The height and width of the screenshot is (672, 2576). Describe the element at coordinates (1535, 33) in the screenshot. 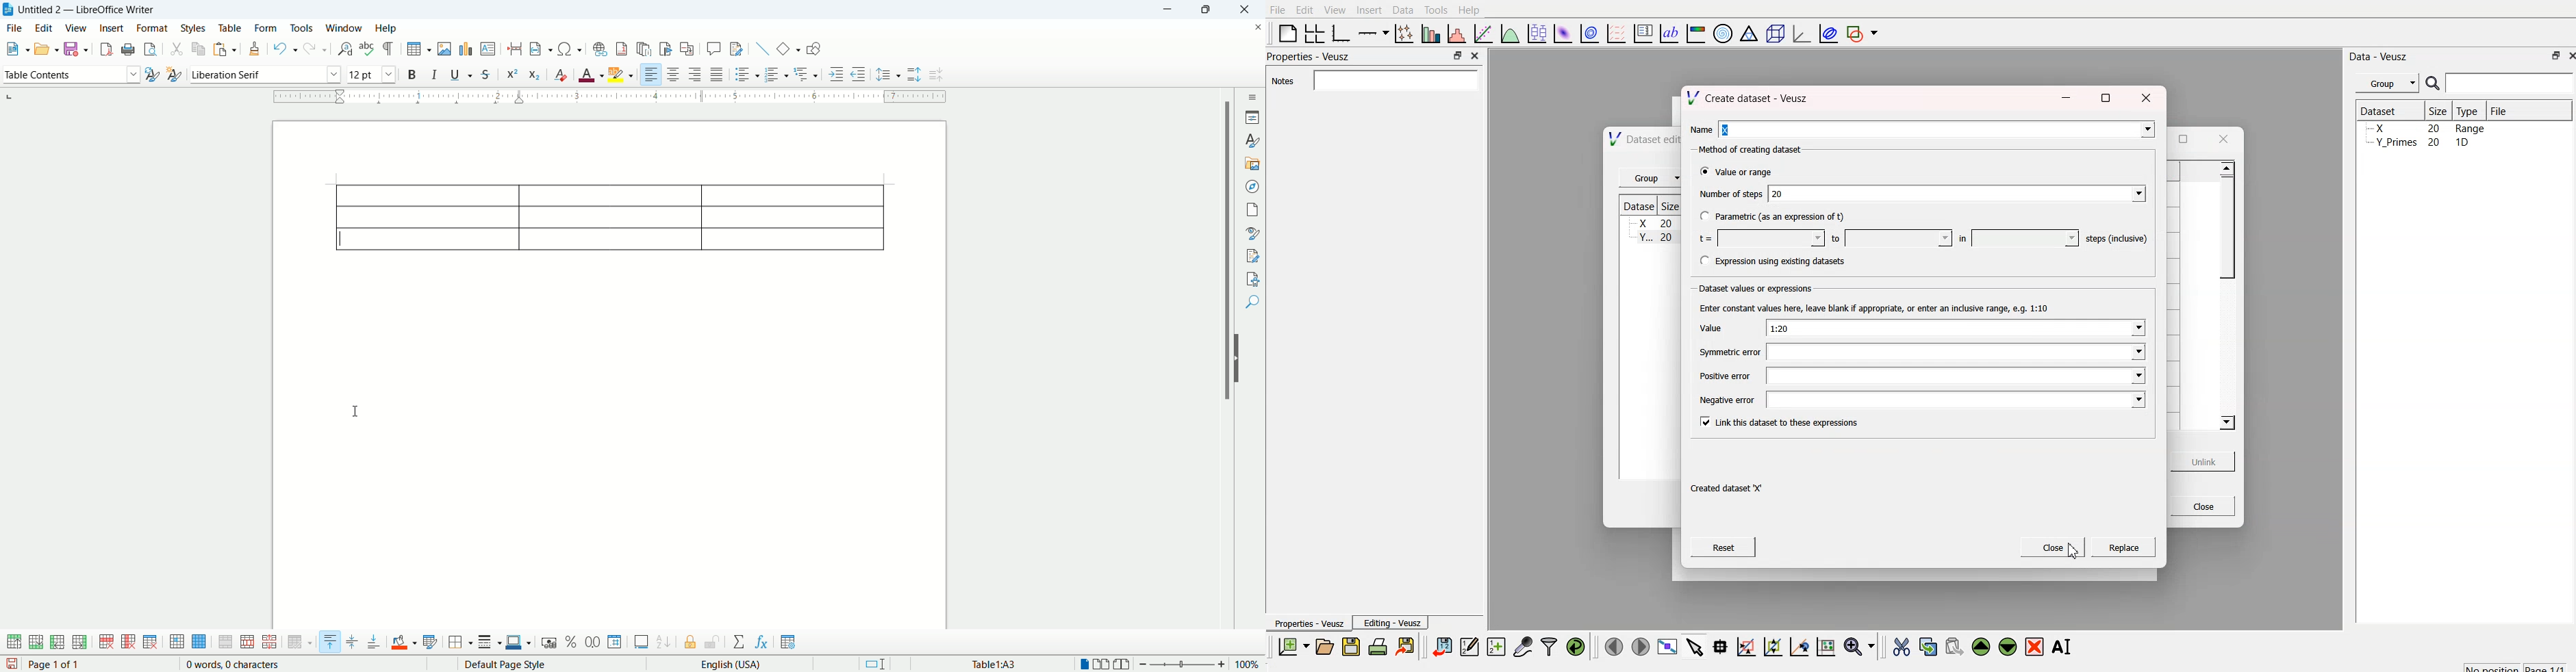

I see `plot box plots` at that location.